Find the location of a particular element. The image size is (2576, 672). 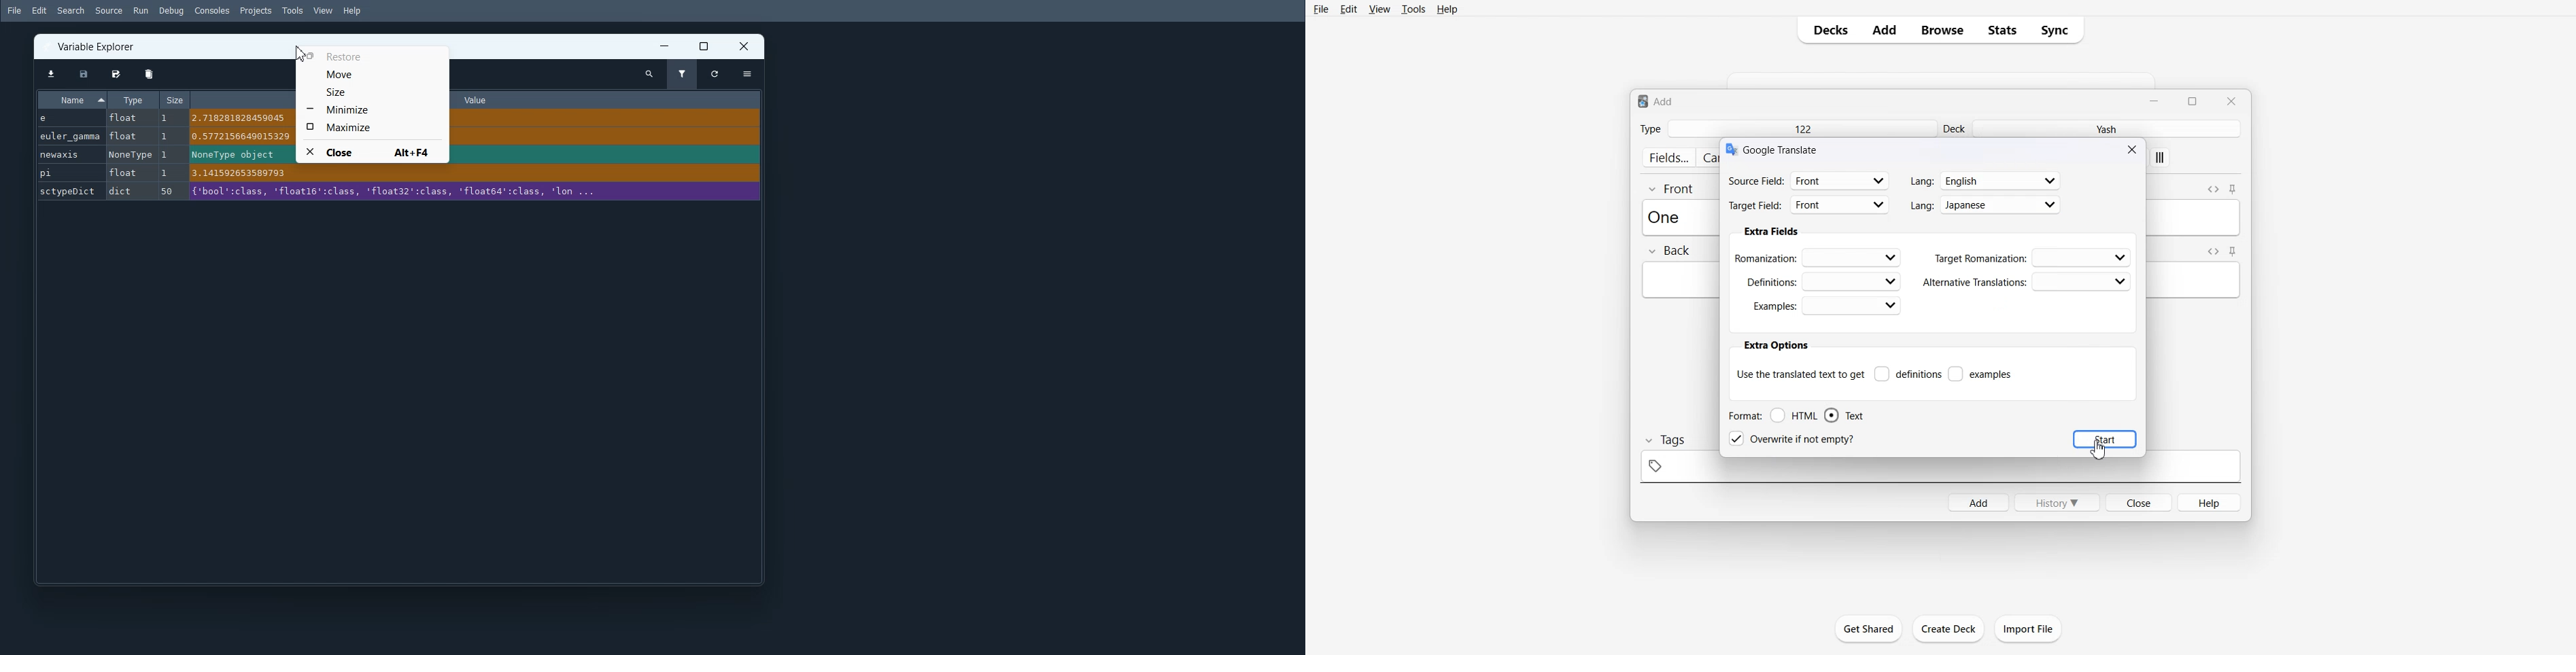

examples is located at coordinates (1981, 374).